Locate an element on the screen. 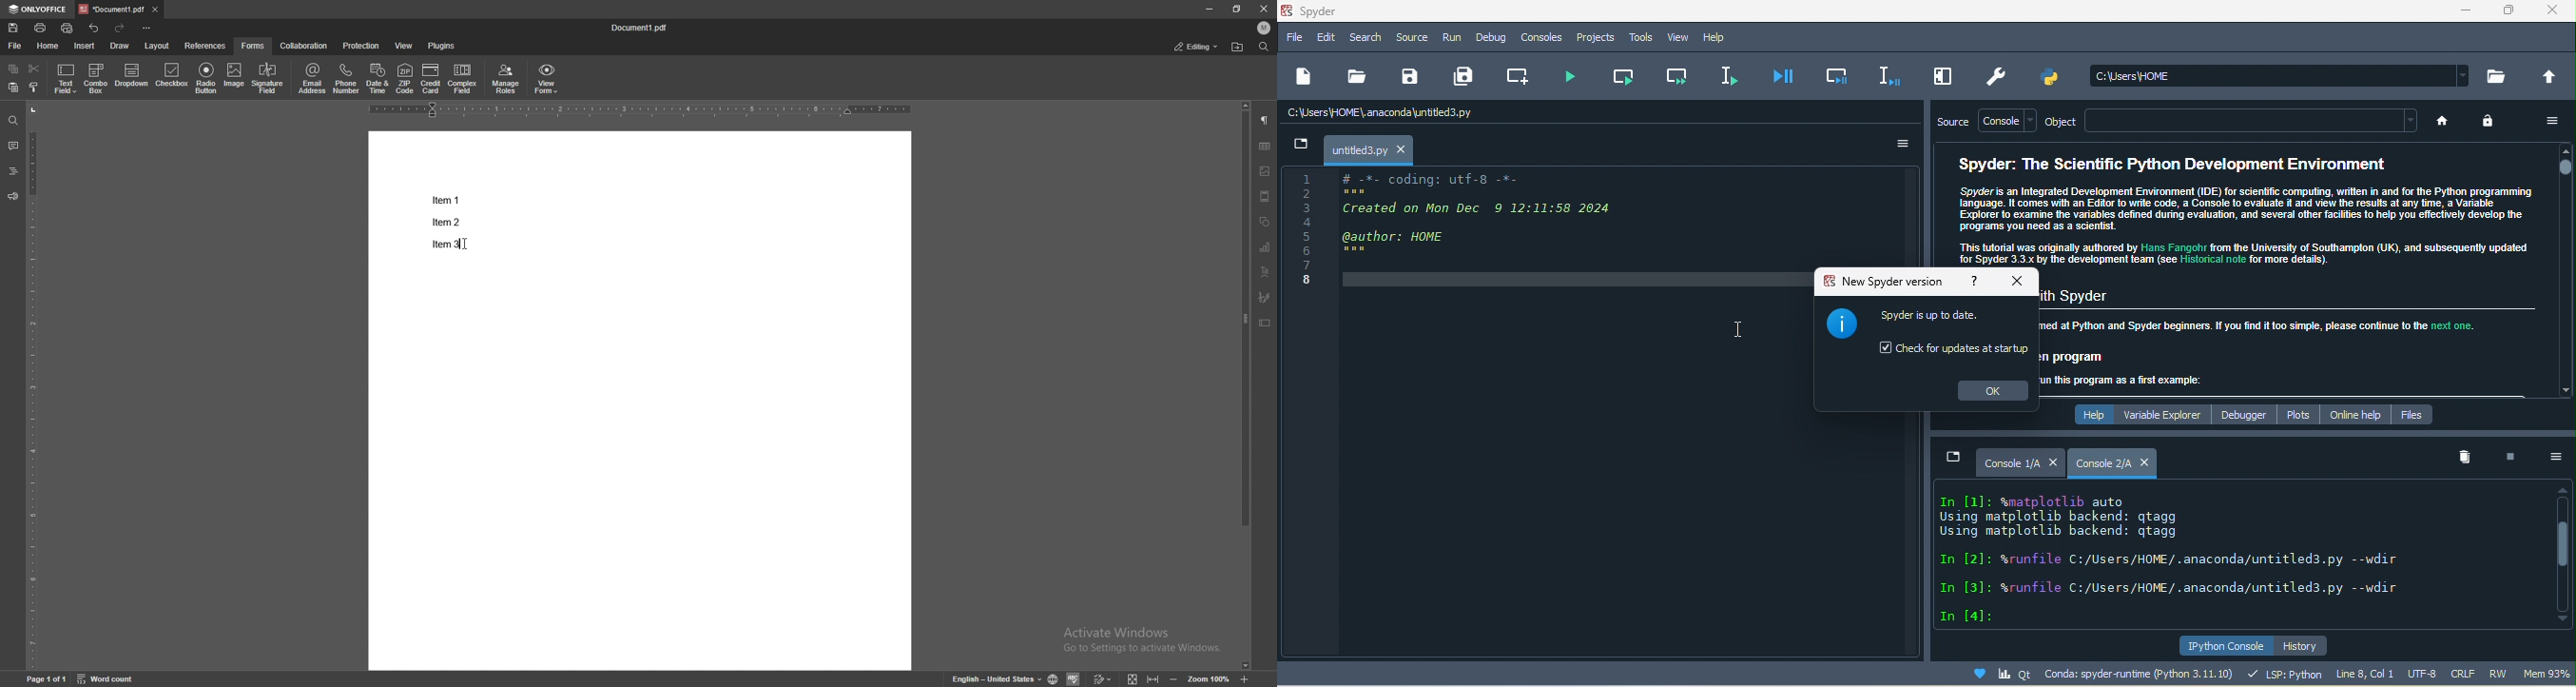  list is located at coordinates (446, 221).